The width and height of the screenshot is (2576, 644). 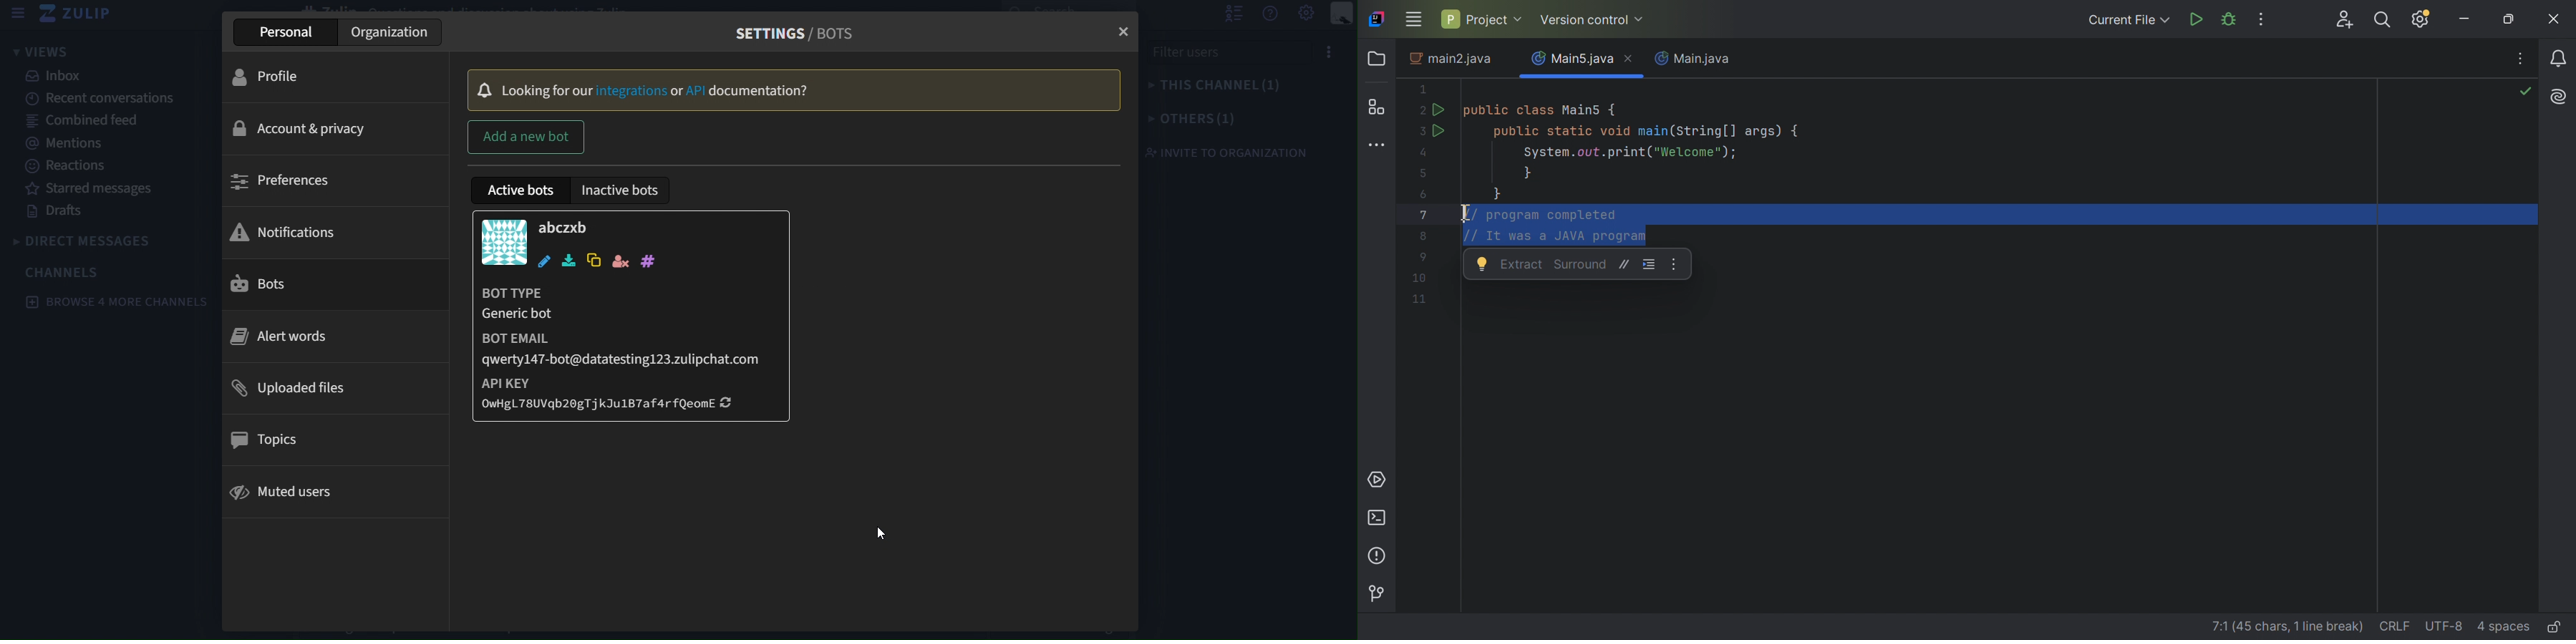 What do you see at coordinates (542, 263) in the screenshot?
I see `edit bot` at bounding box center [542, 263].